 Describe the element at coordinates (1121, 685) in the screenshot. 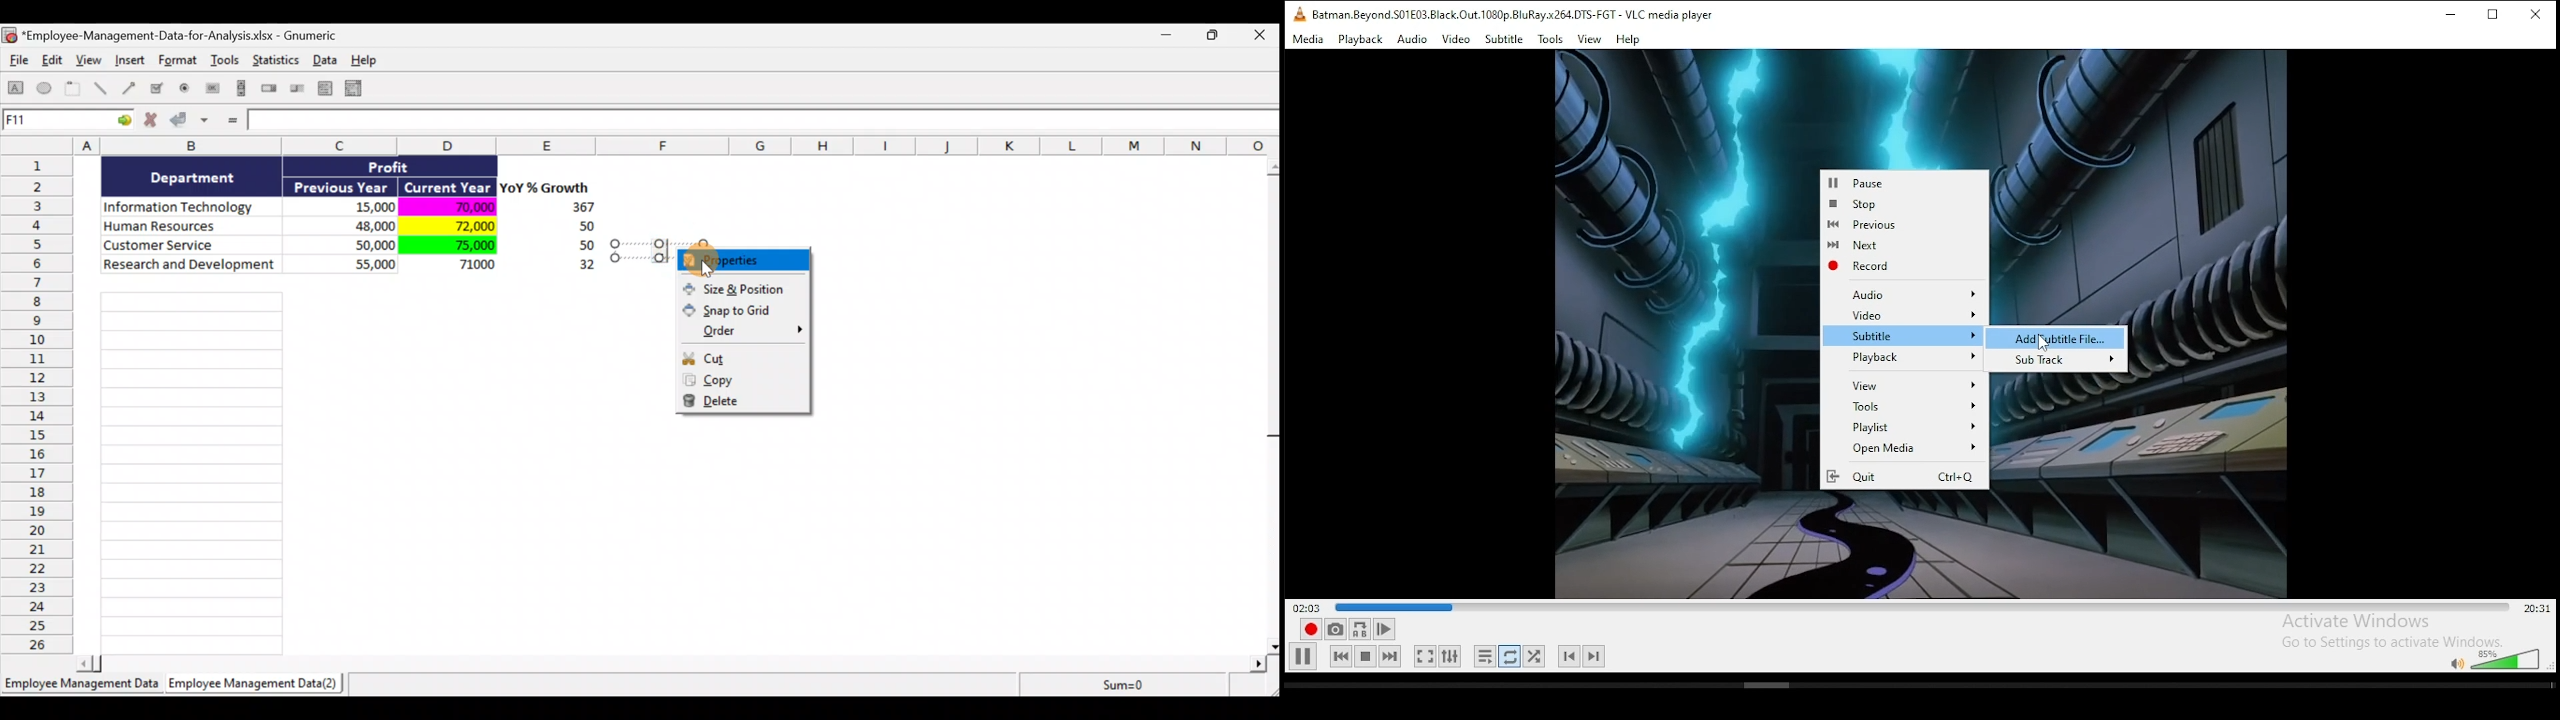

I see `Sum=0` at that location.